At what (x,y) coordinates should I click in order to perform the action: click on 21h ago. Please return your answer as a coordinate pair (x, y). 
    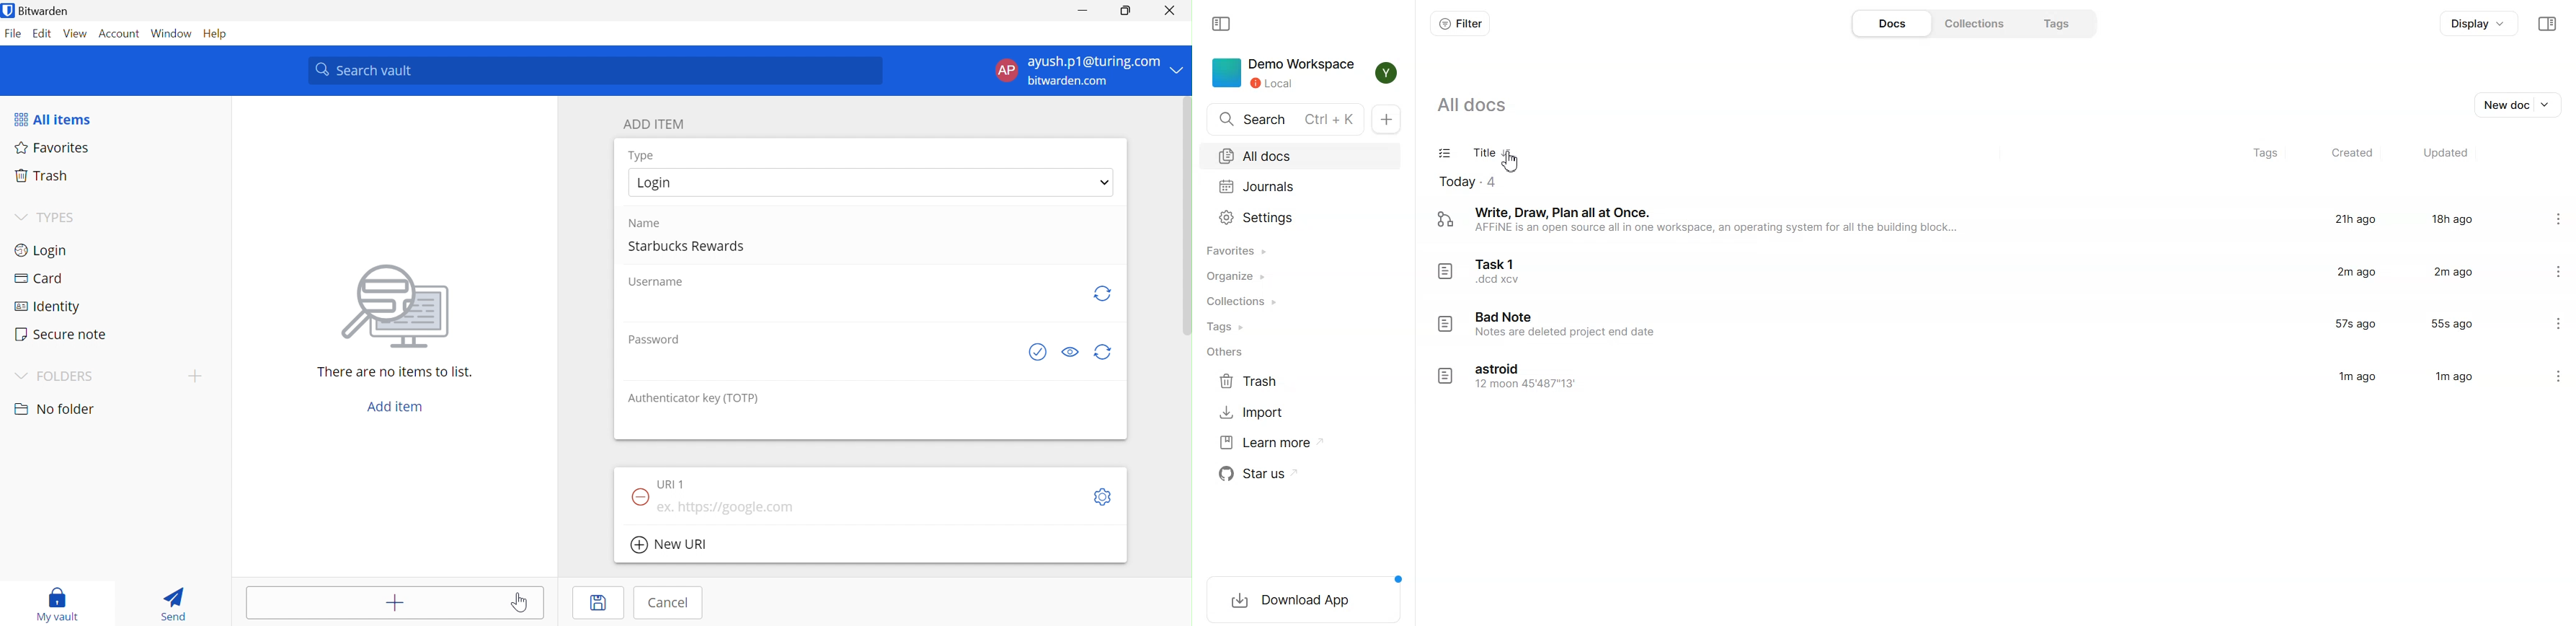
    Looking at the image, I should click on (2357, 221).